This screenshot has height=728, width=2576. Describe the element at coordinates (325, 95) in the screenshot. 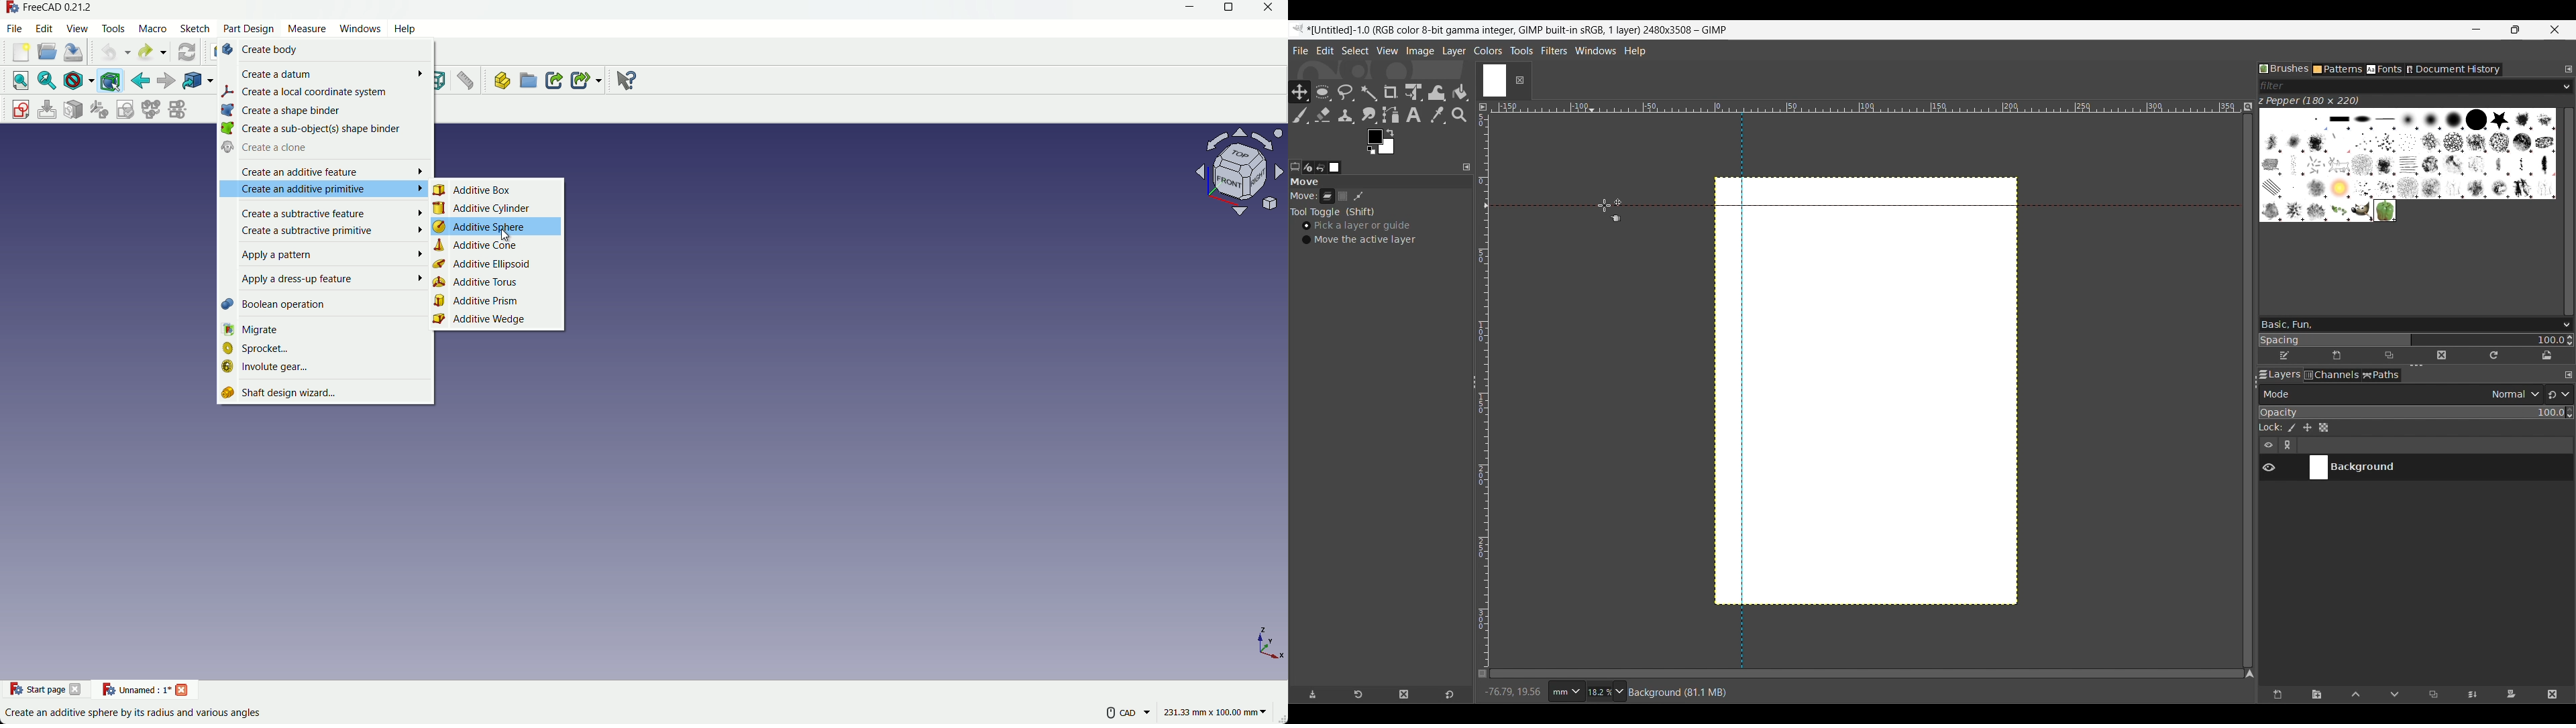

I see `create local coordinate system` at that location.